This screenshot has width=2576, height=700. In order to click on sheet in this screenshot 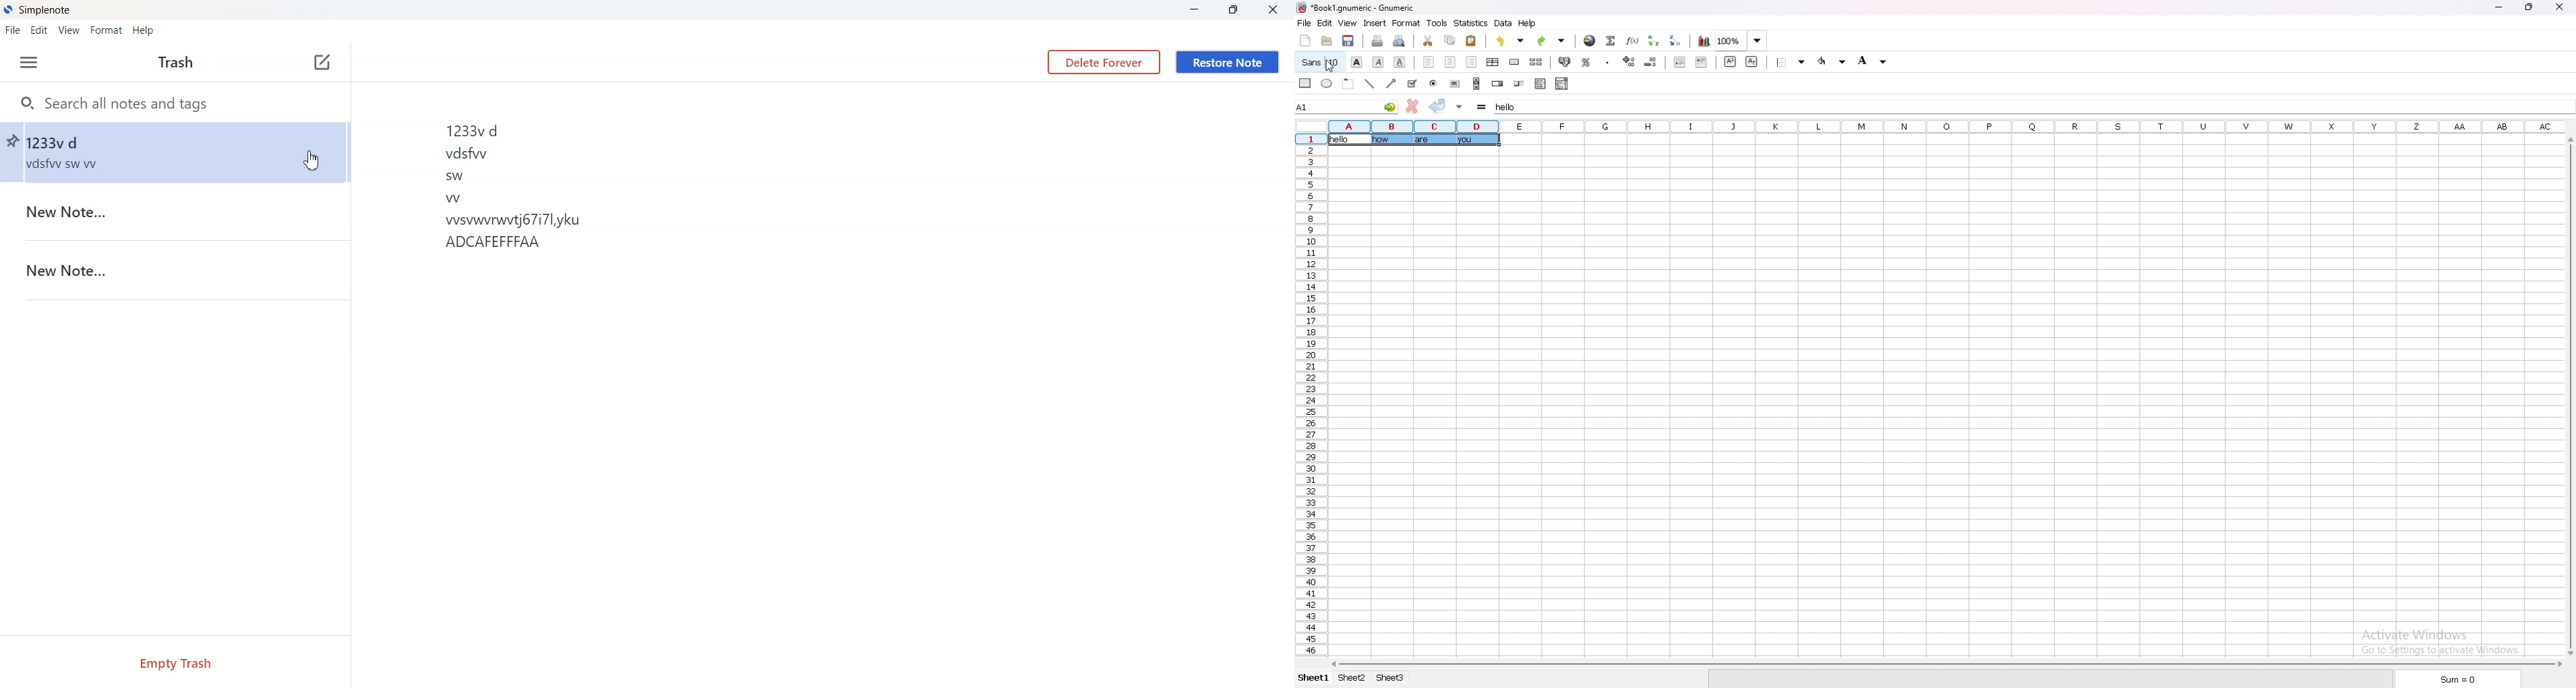, I will do `click(1392, 678)`.